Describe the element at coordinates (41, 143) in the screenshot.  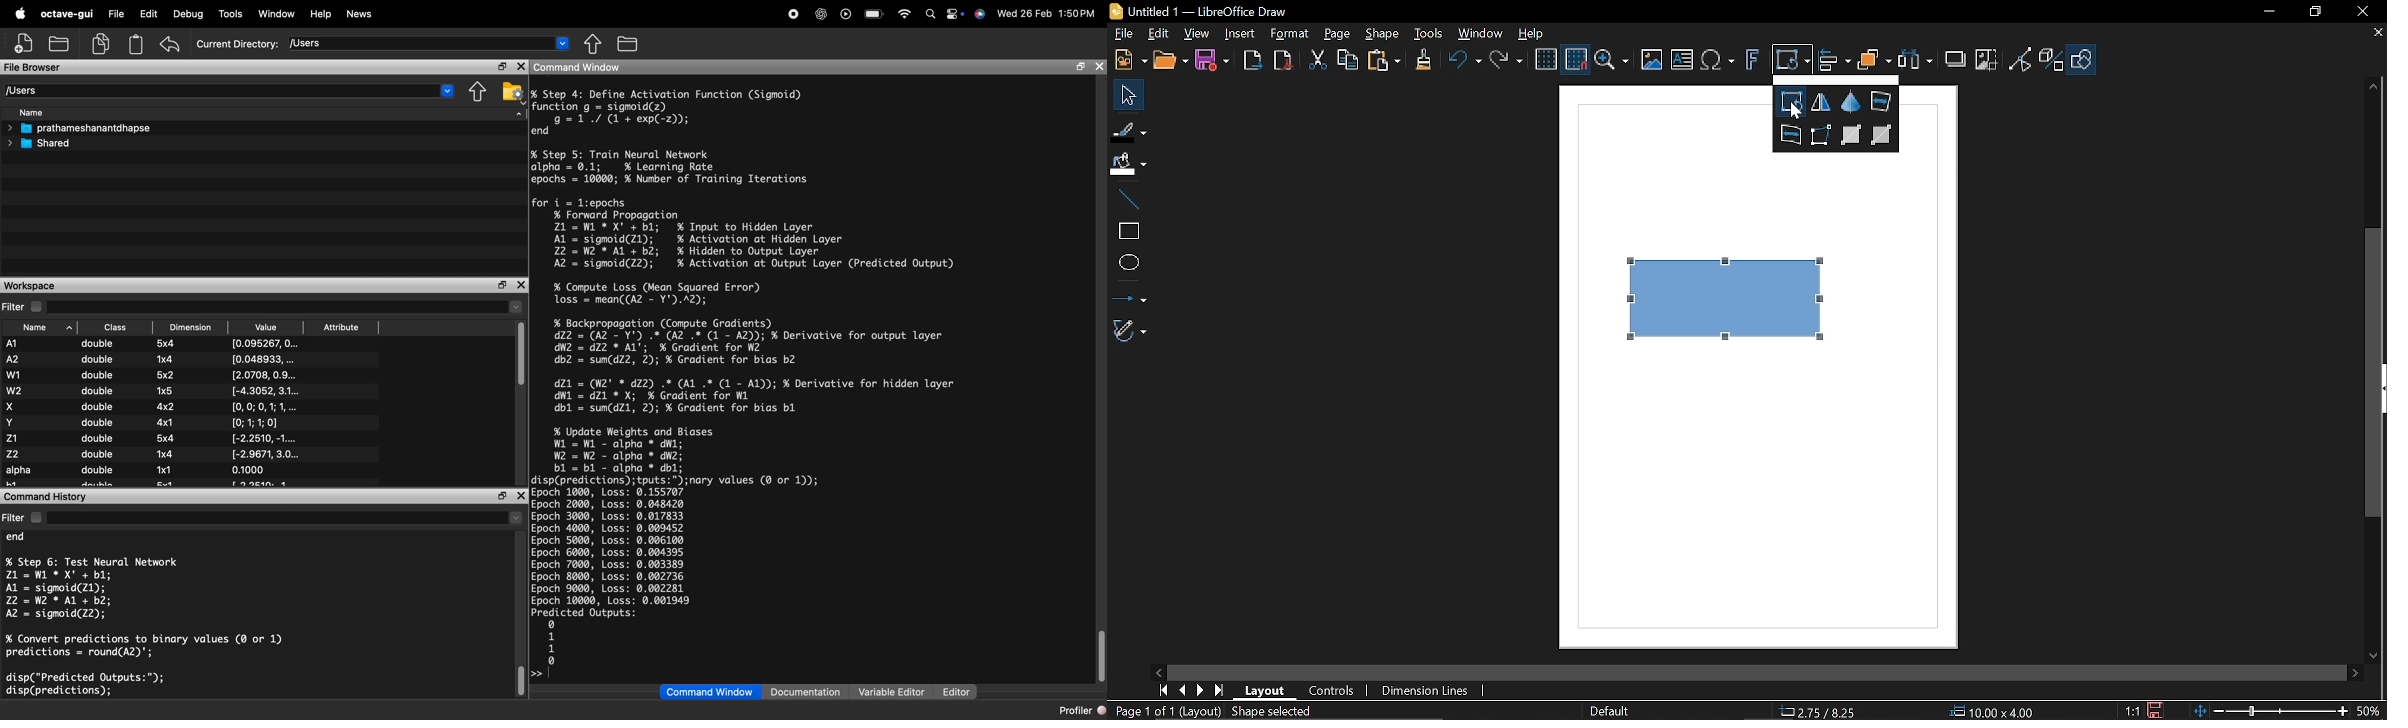
I see `Shared` at that location.